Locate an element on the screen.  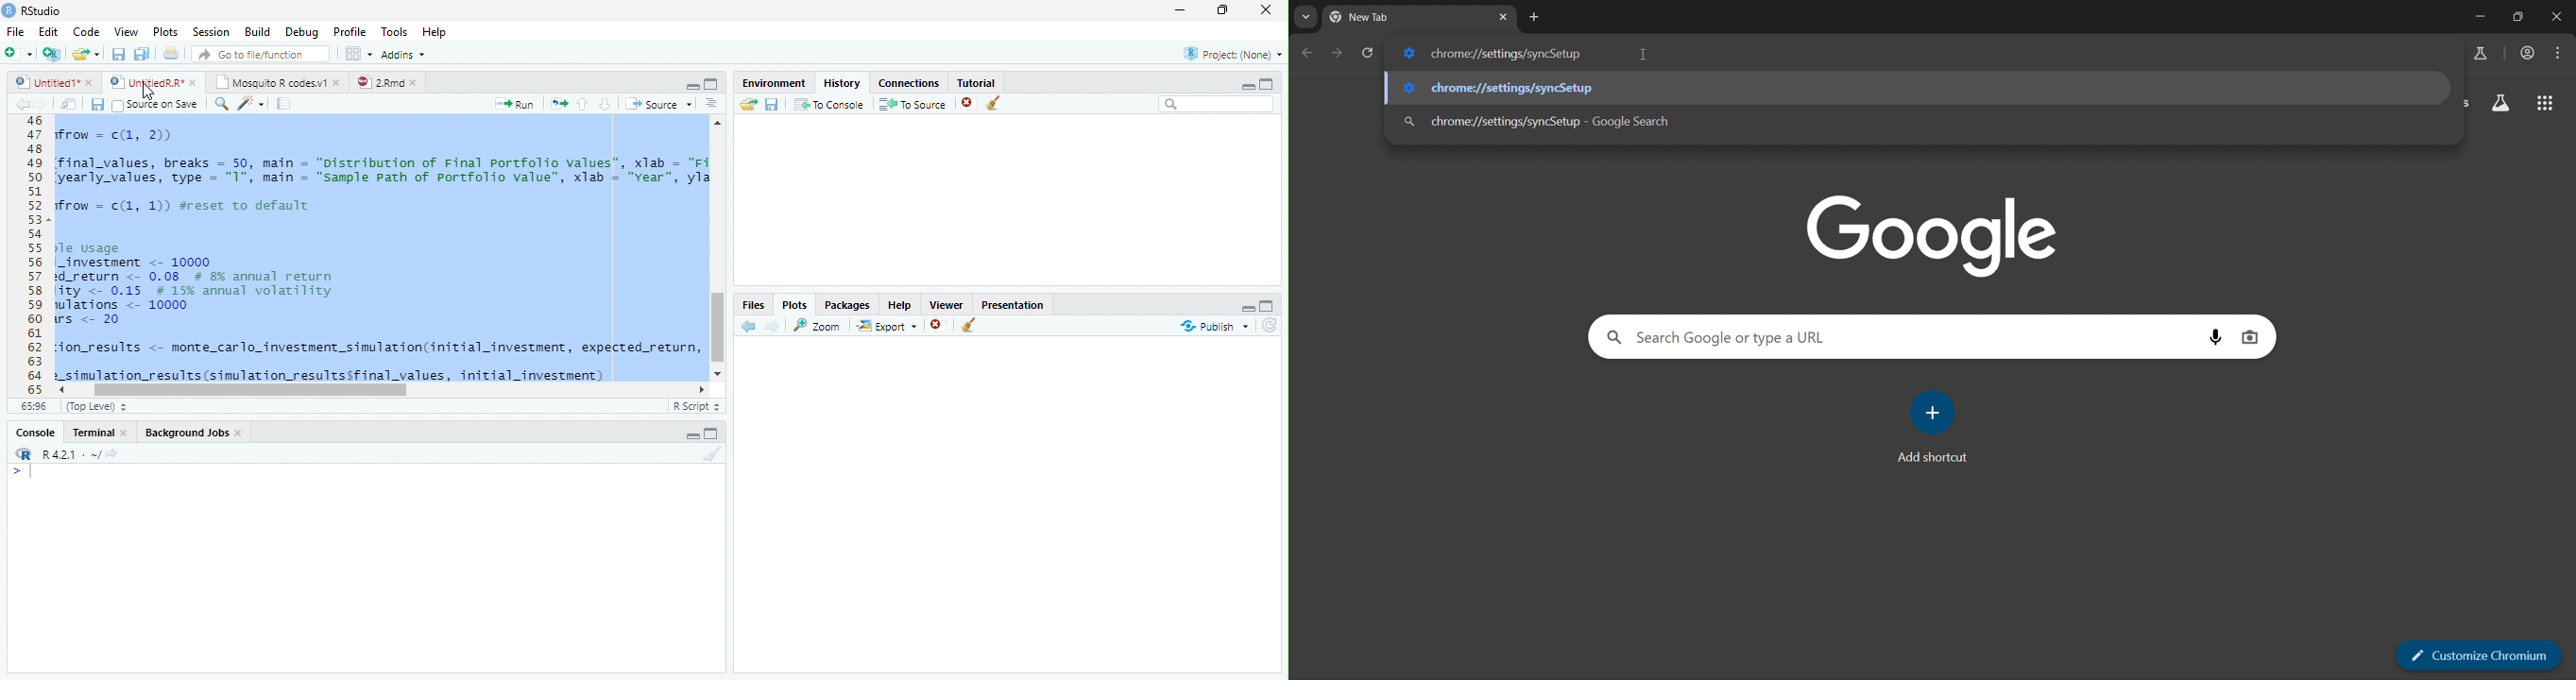
go forward one page is located at coordinates (1340, 53).